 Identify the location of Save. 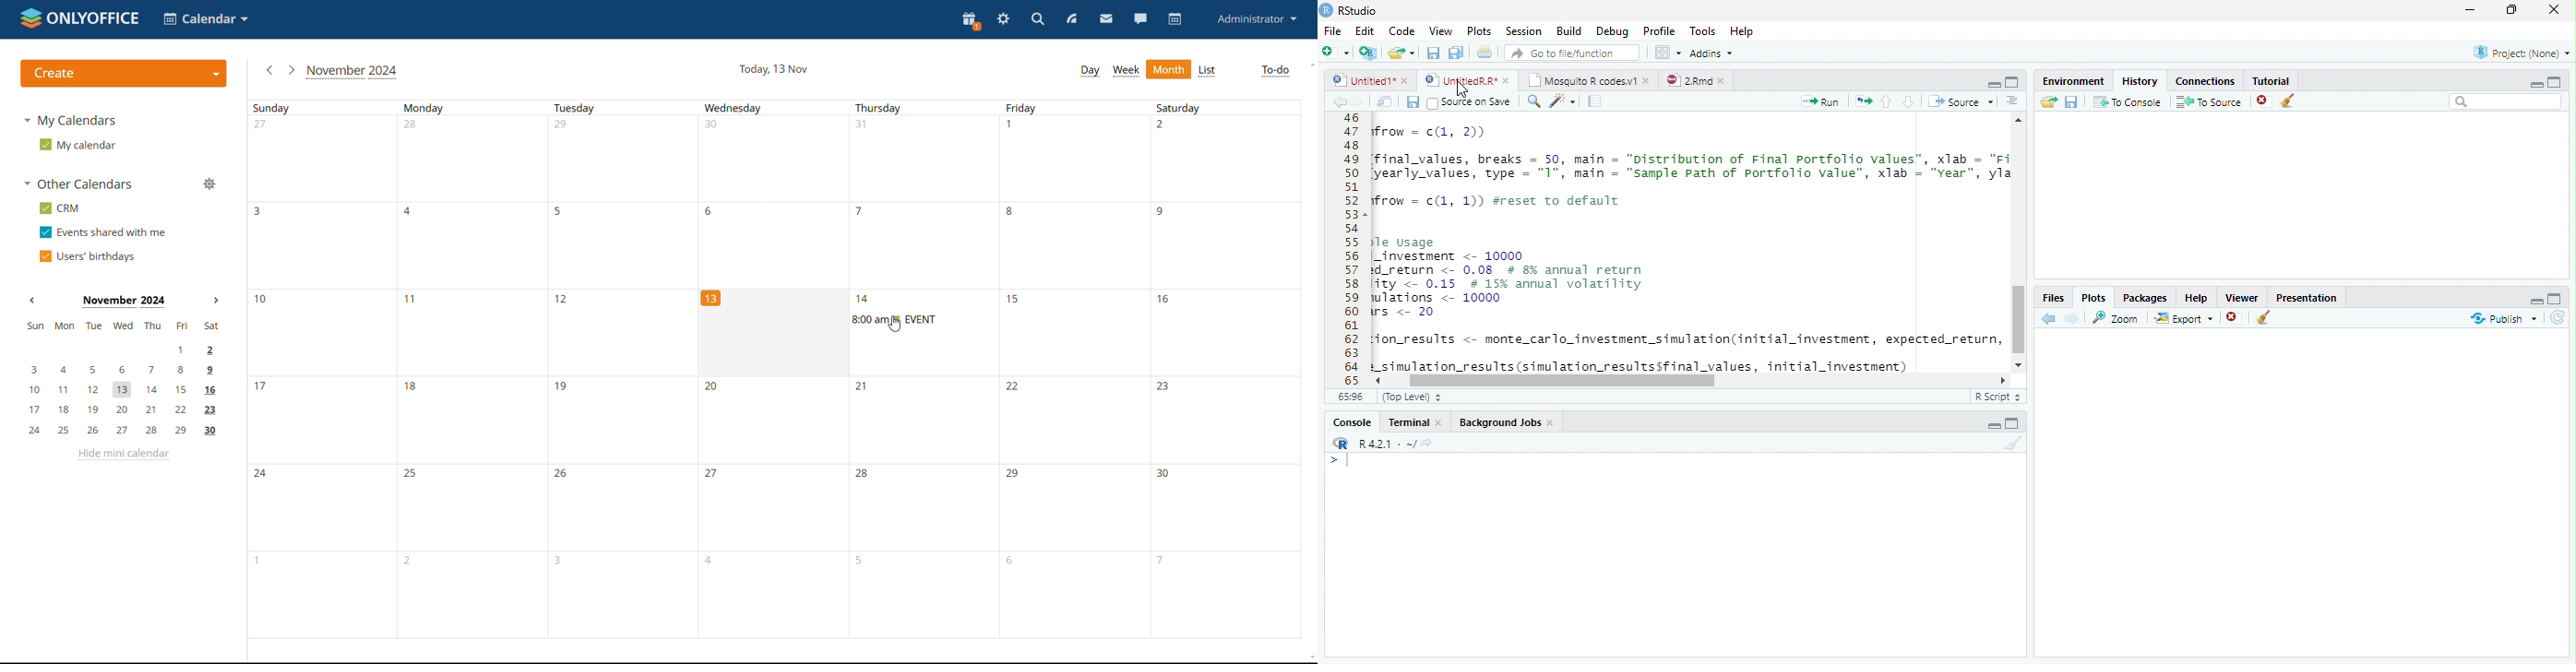
(1413, 101).